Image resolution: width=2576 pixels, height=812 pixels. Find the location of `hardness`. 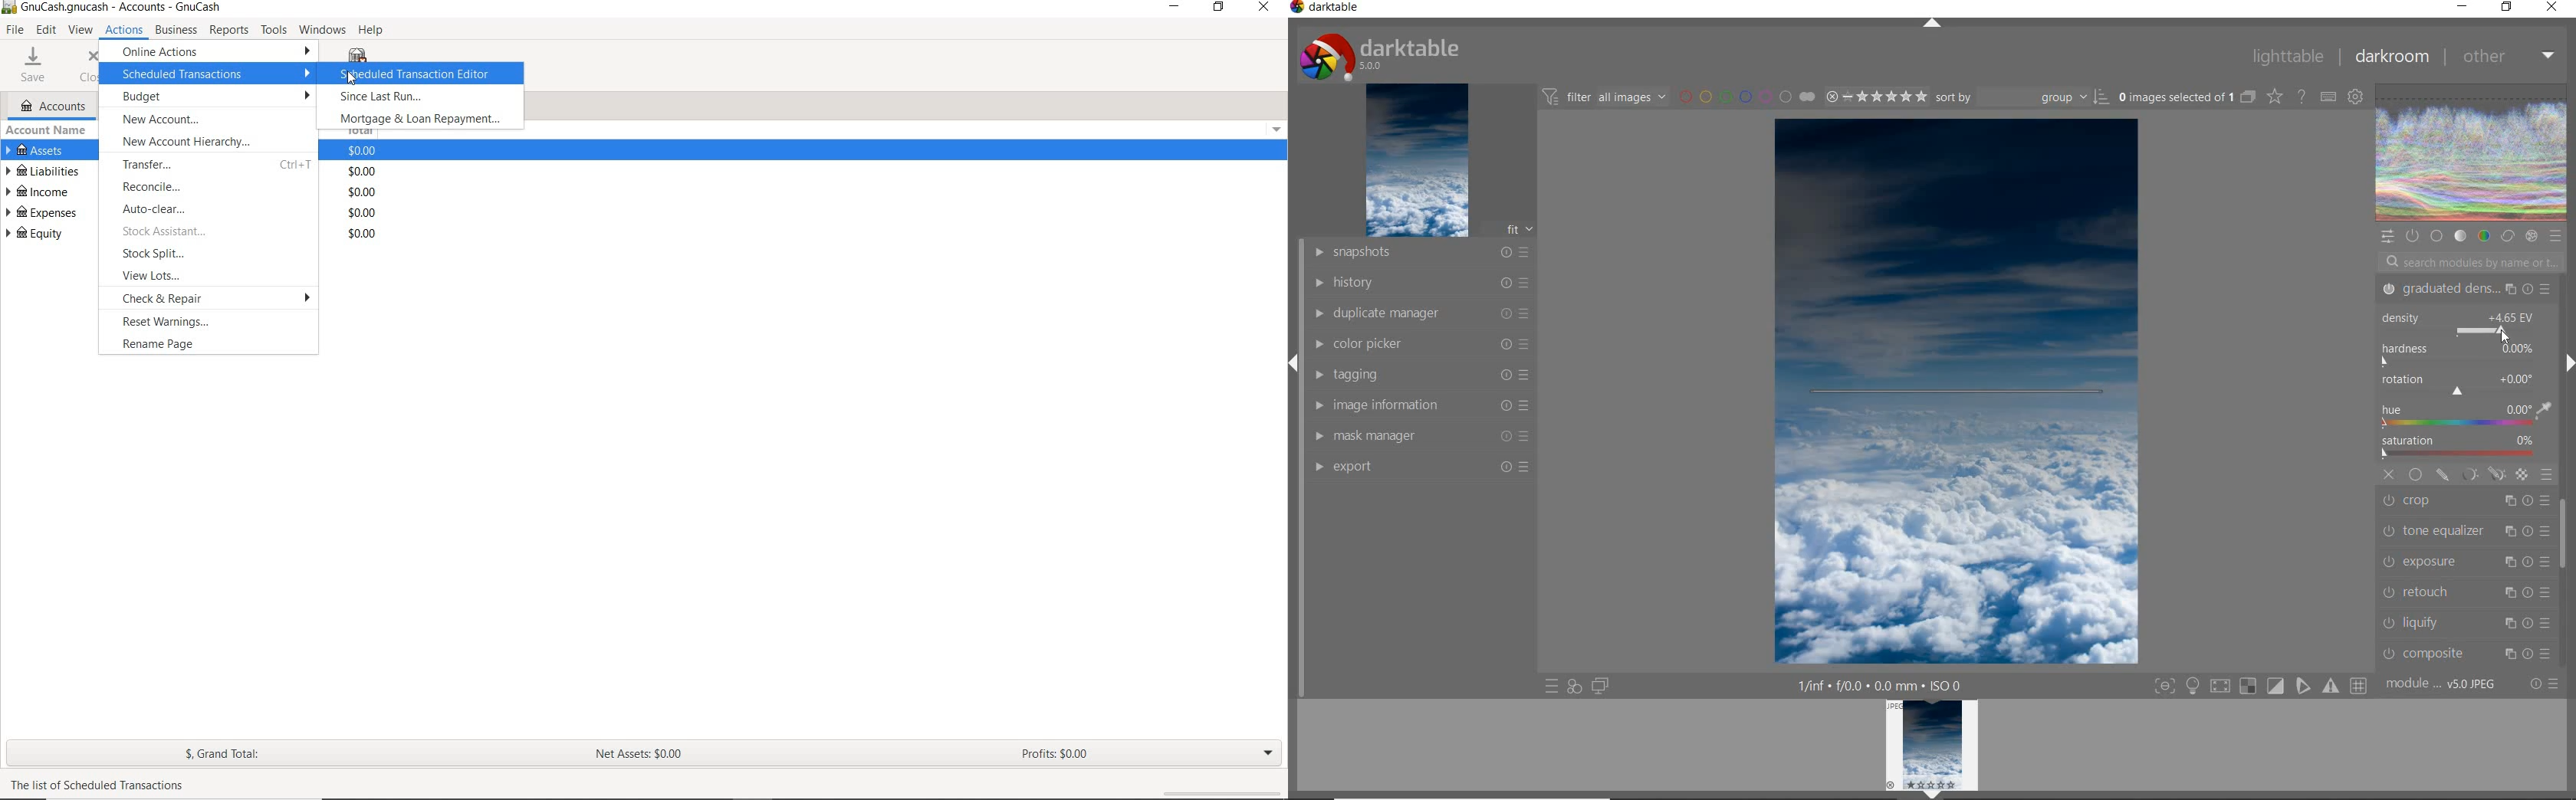

hardness is located at coordinates (2461, 356).